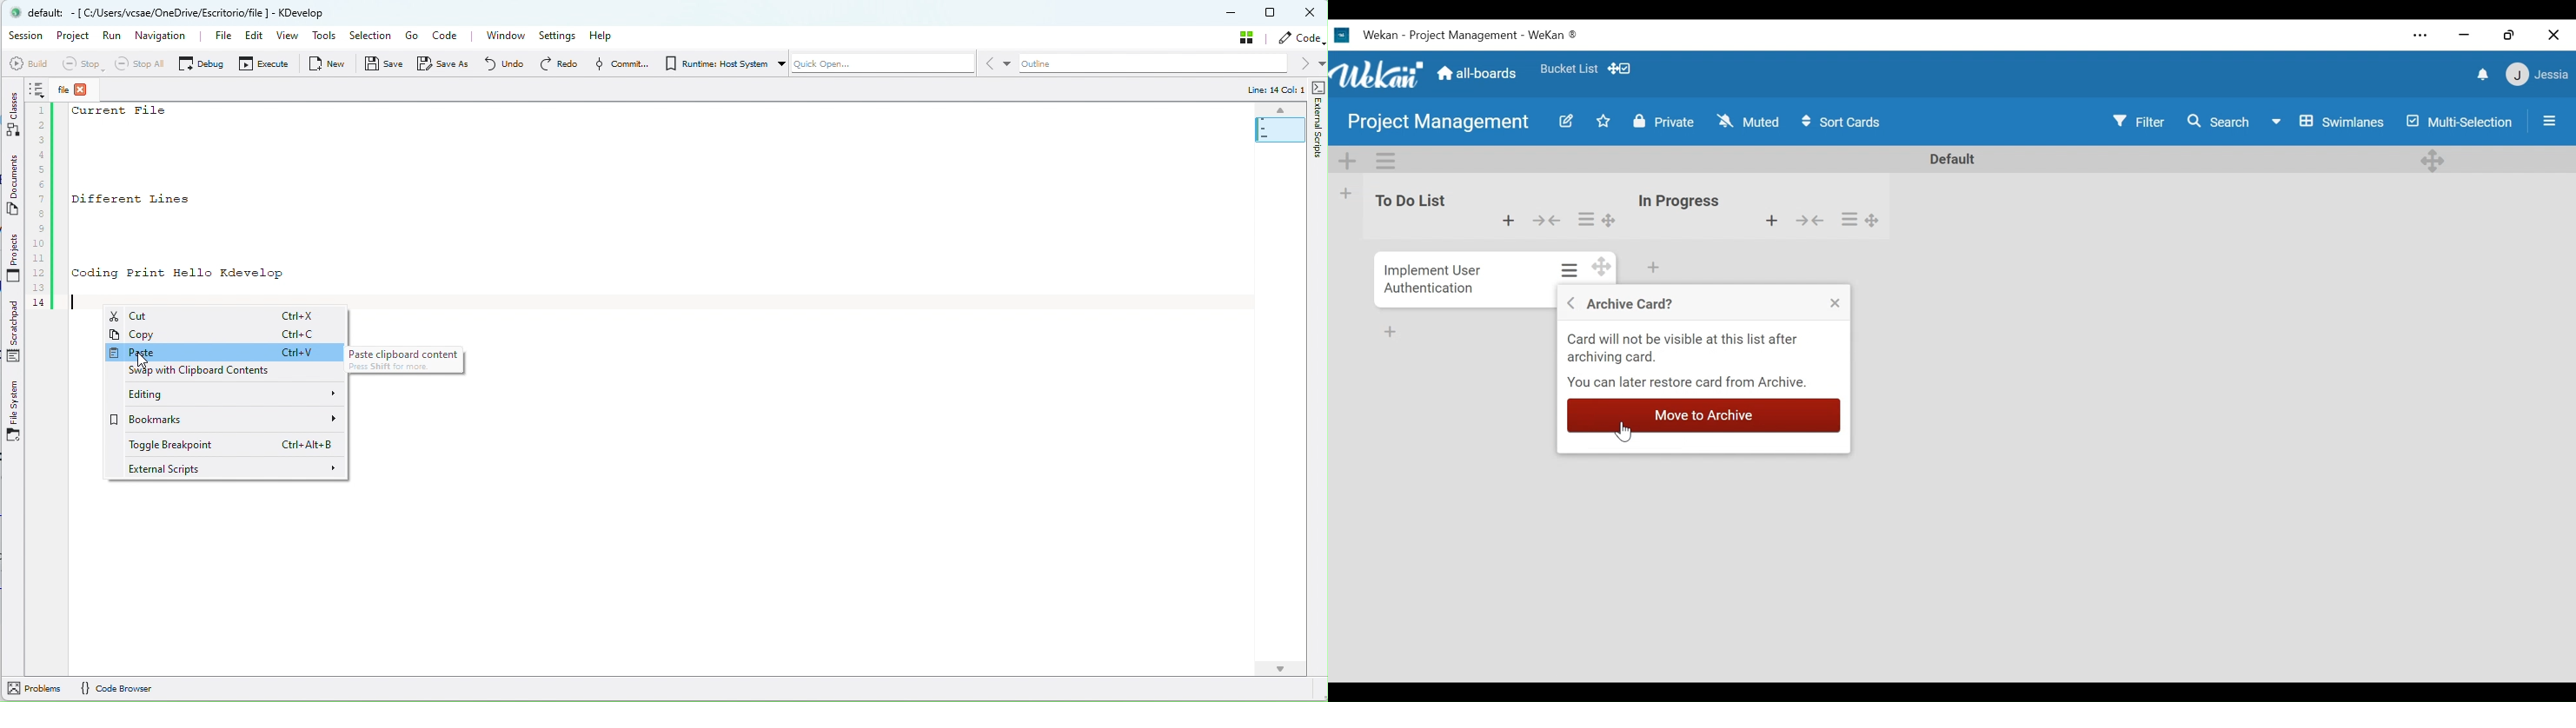 Image resolution: width=2576 pixels, height=728 pixels. What do you see at coordinates (2223, 122) in the screenshot?
I see `Search` at bounding box center [2223, 122].